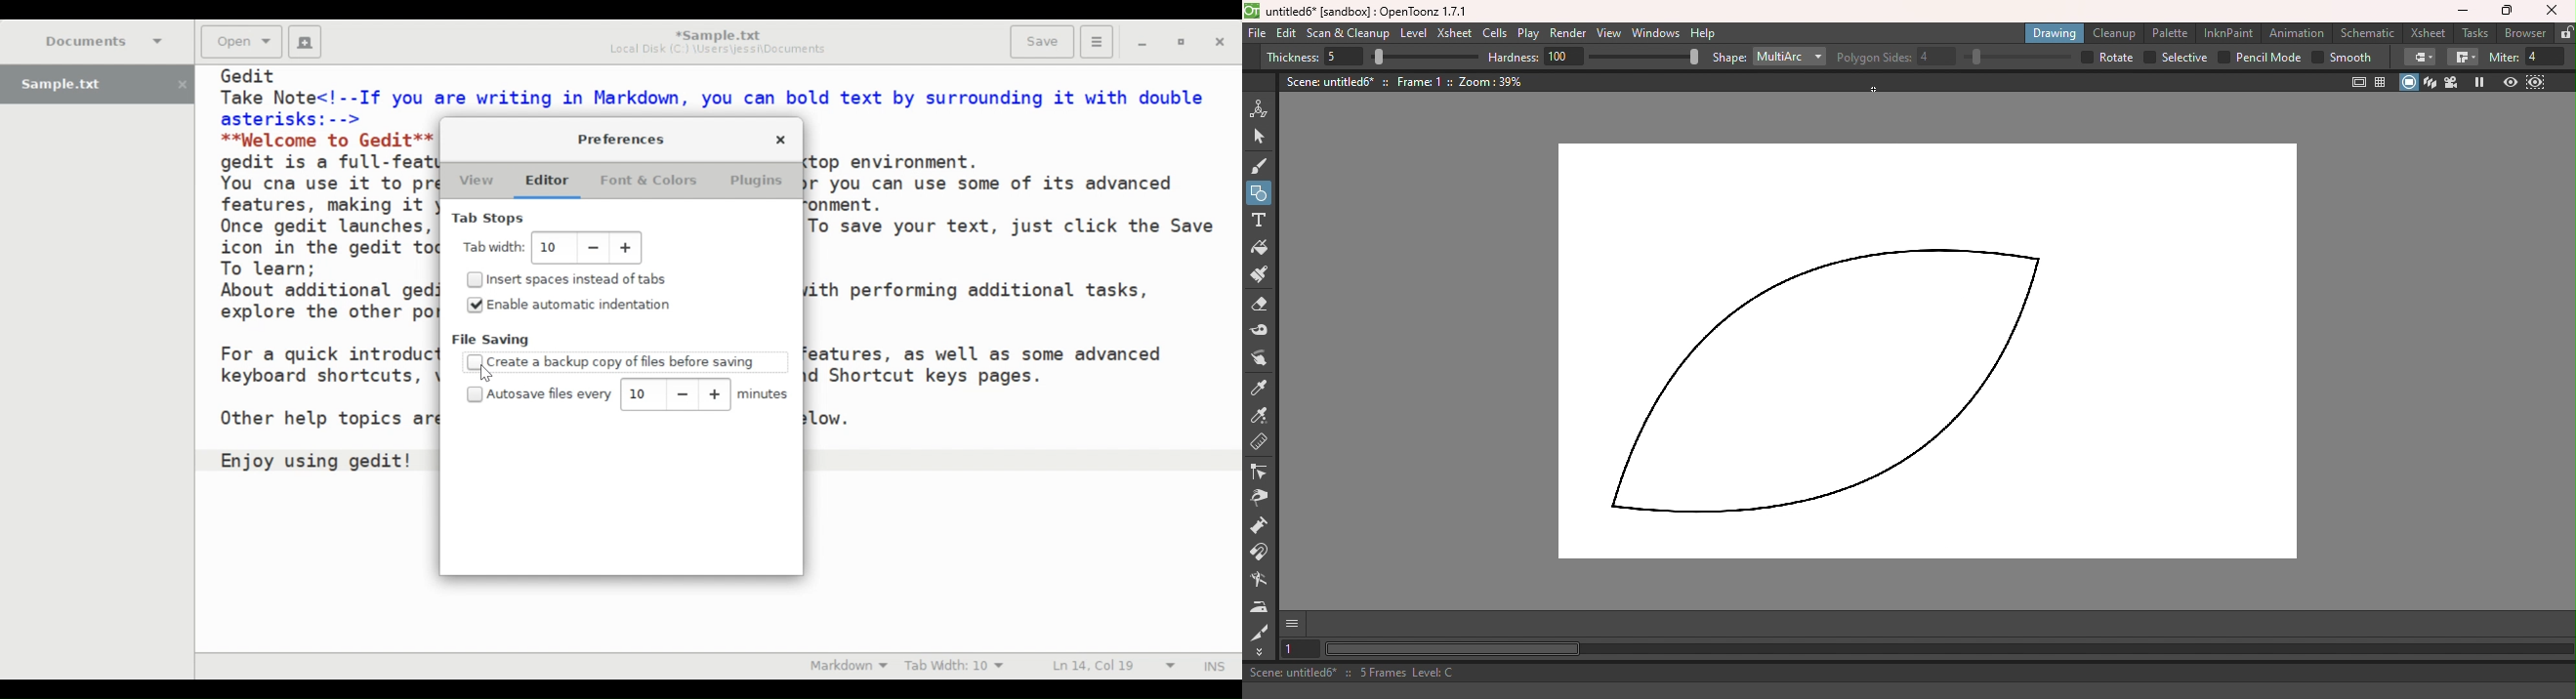 The image size is (2576, 700). What do you see at coordinates (2525, 32) in the screenshot?
I see `Browser` at bounding box center [2525, 32].